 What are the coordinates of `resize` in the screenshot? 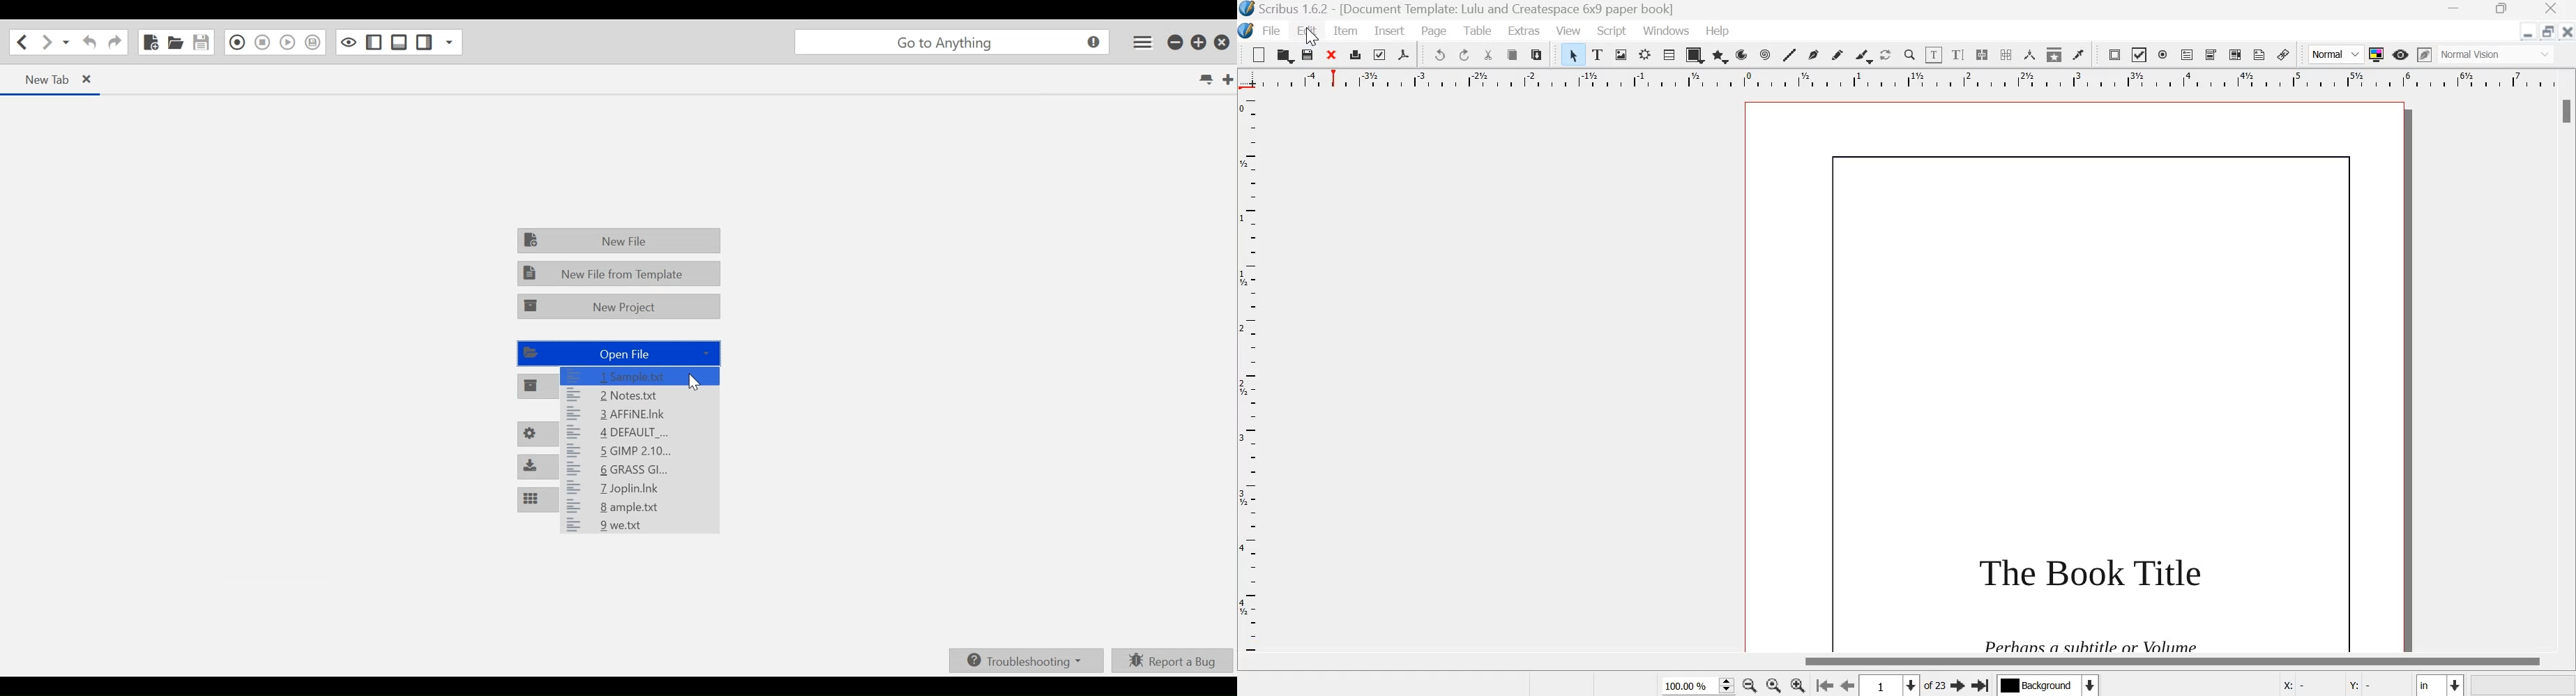 It's located at (2549, 32).